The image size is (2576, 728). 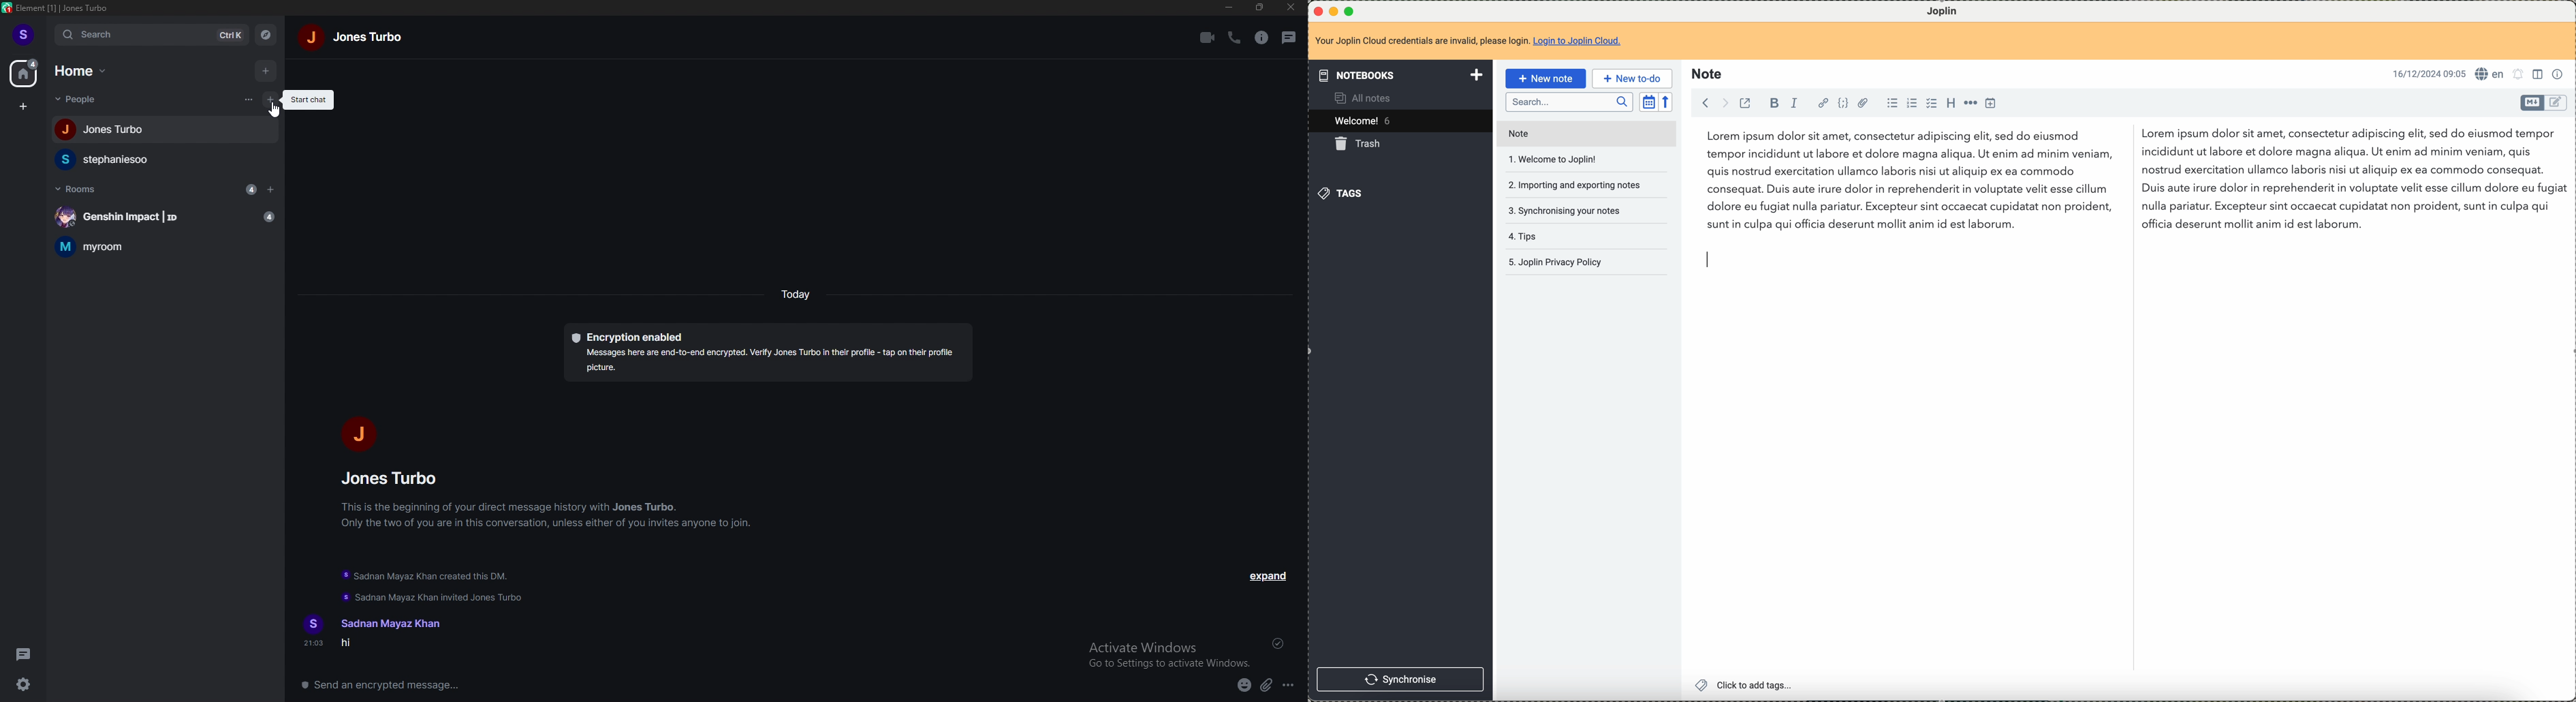 I want to click on search, so click(x=130, y=35).